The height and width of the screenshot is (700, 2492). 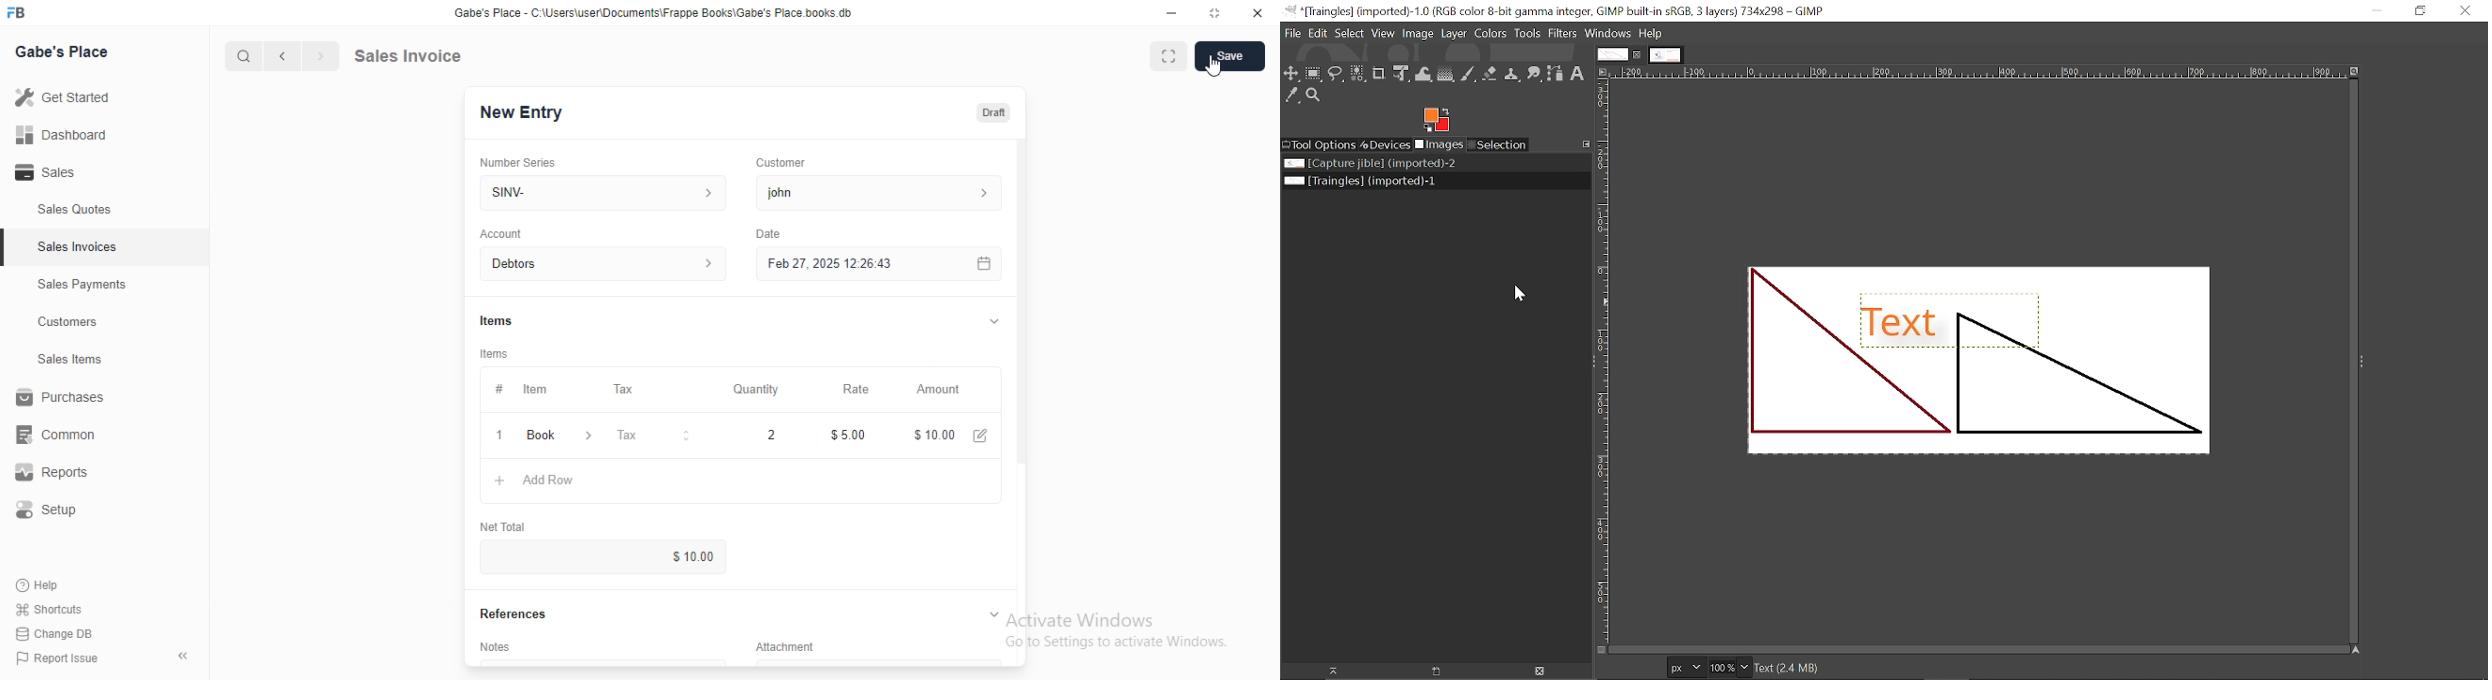 What do you see at coordinates (500, 388) in the screenshot?
I see `#` at bounding box center [500, 388].